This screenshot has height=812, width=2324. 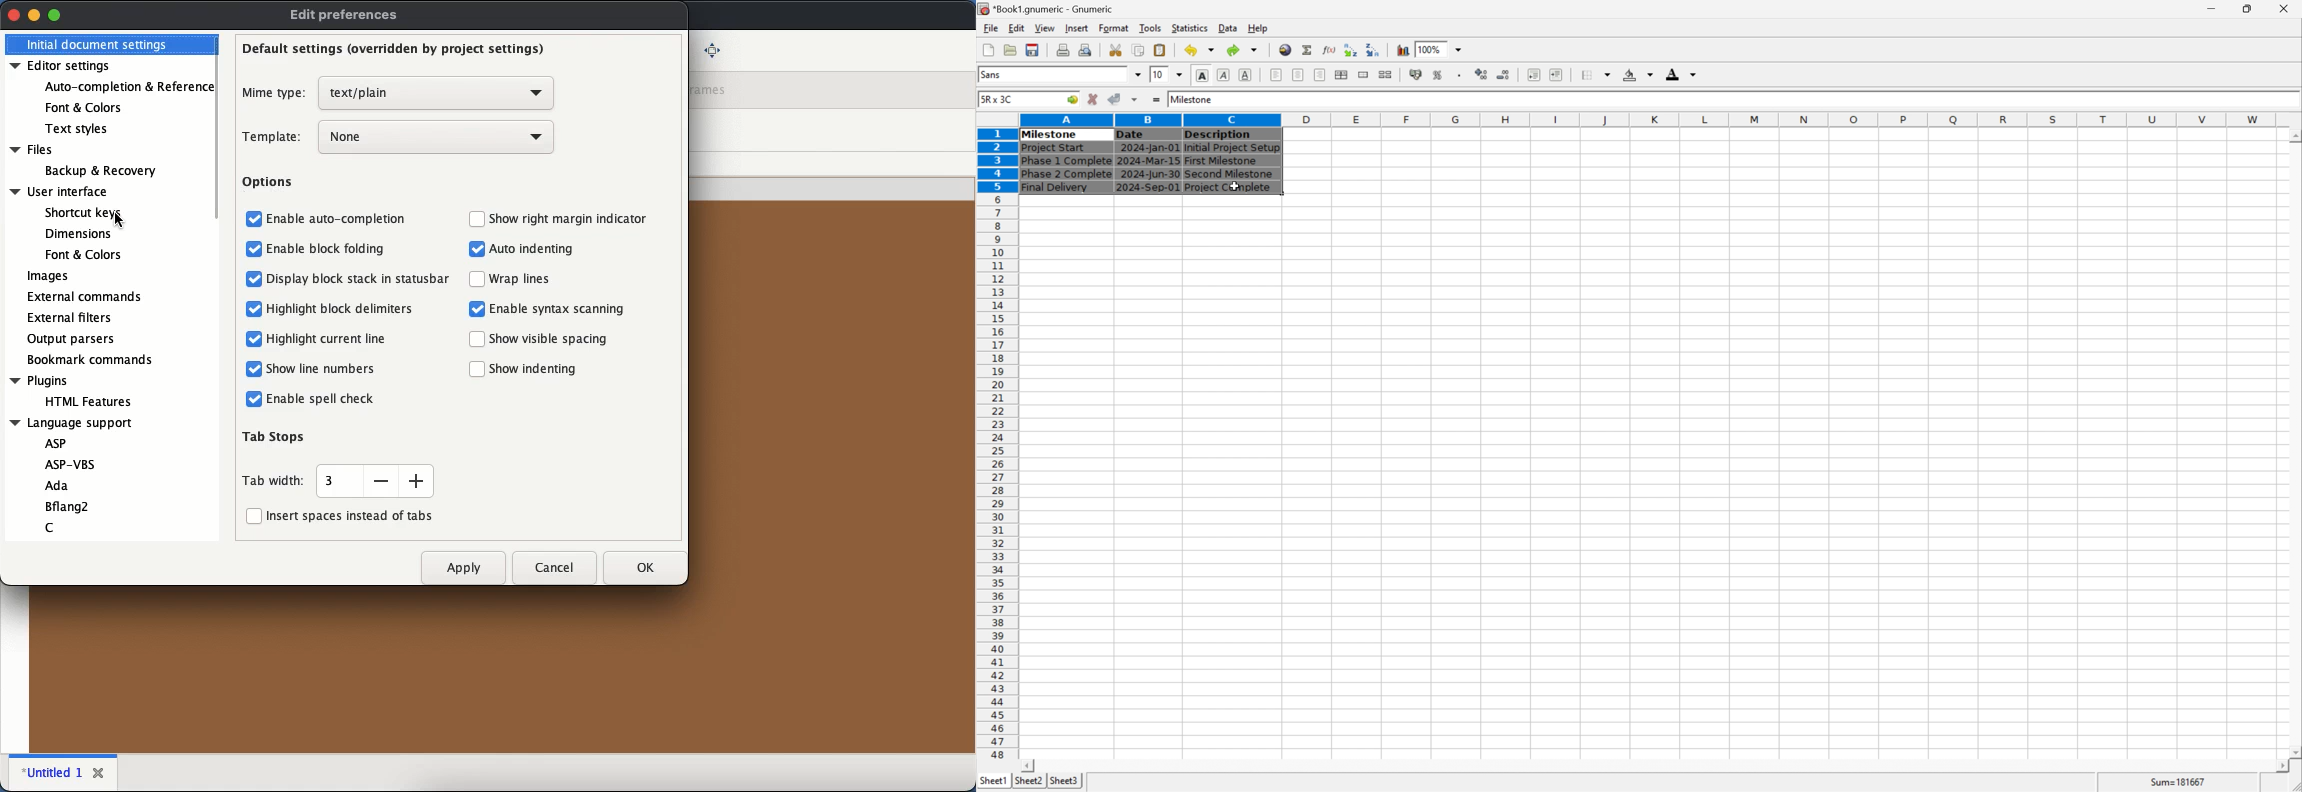 I want to click on Highlight block delimiters, so click(x=348, y=309).